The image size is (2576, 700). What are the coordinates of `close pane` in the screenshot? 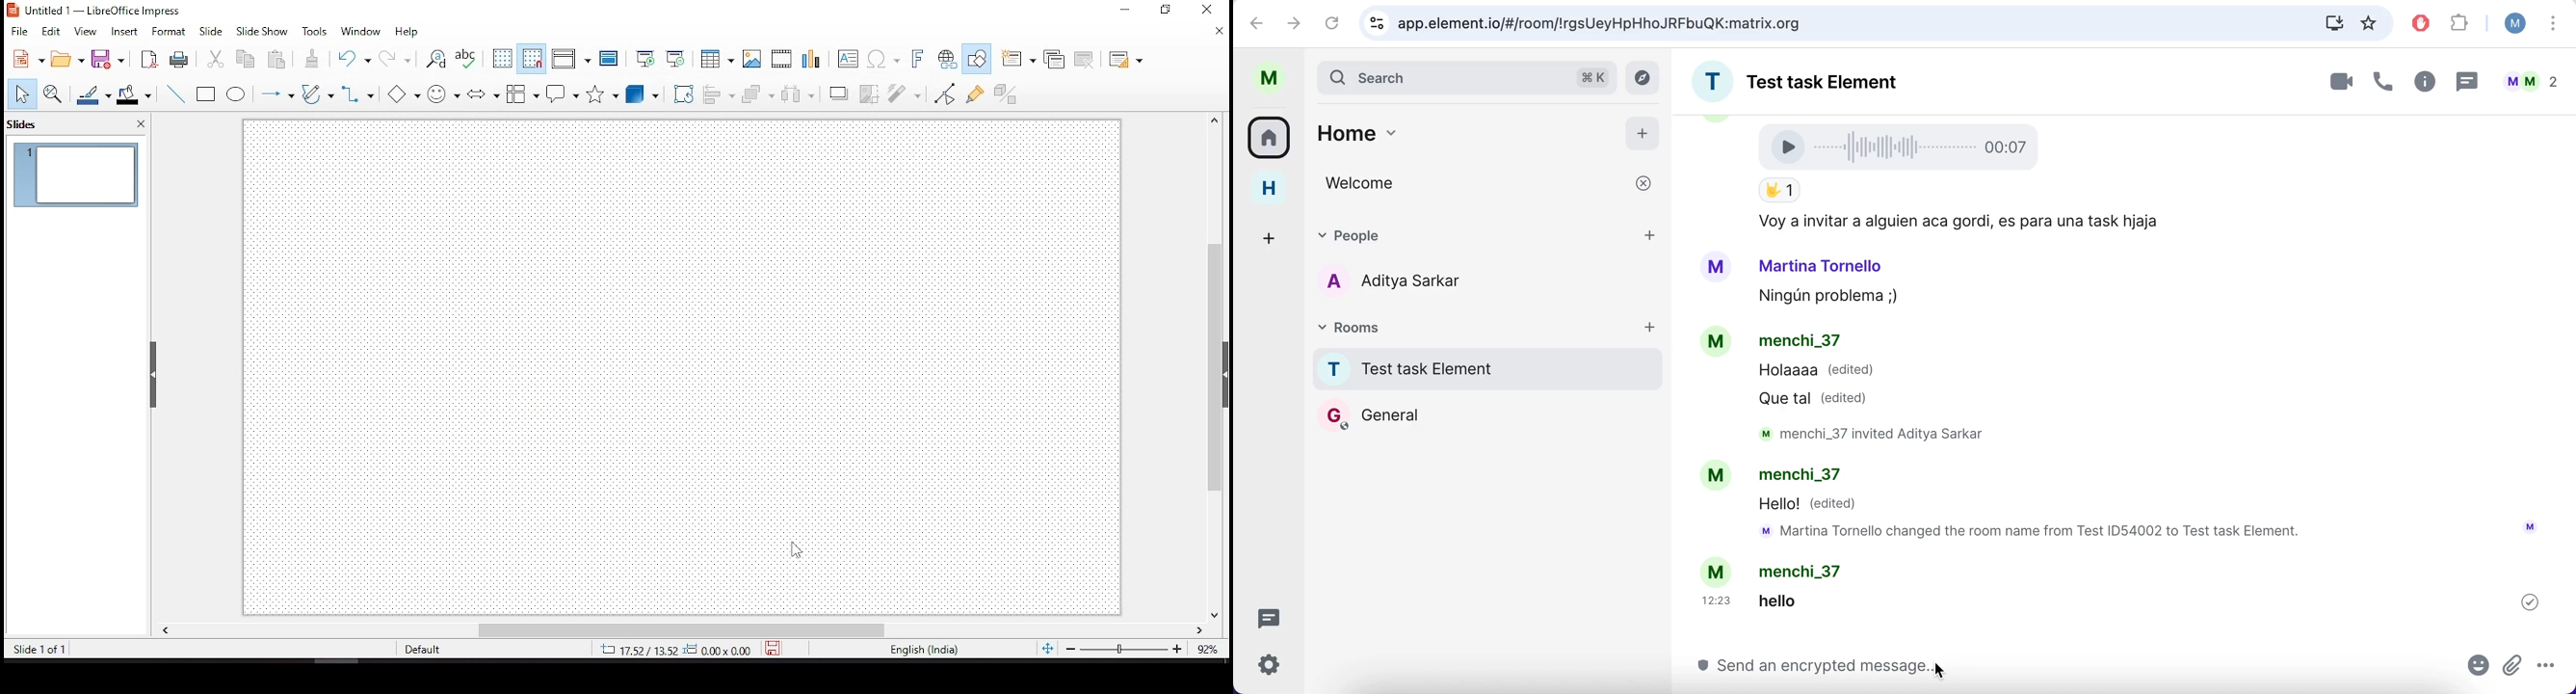 It's located at (150, 375).